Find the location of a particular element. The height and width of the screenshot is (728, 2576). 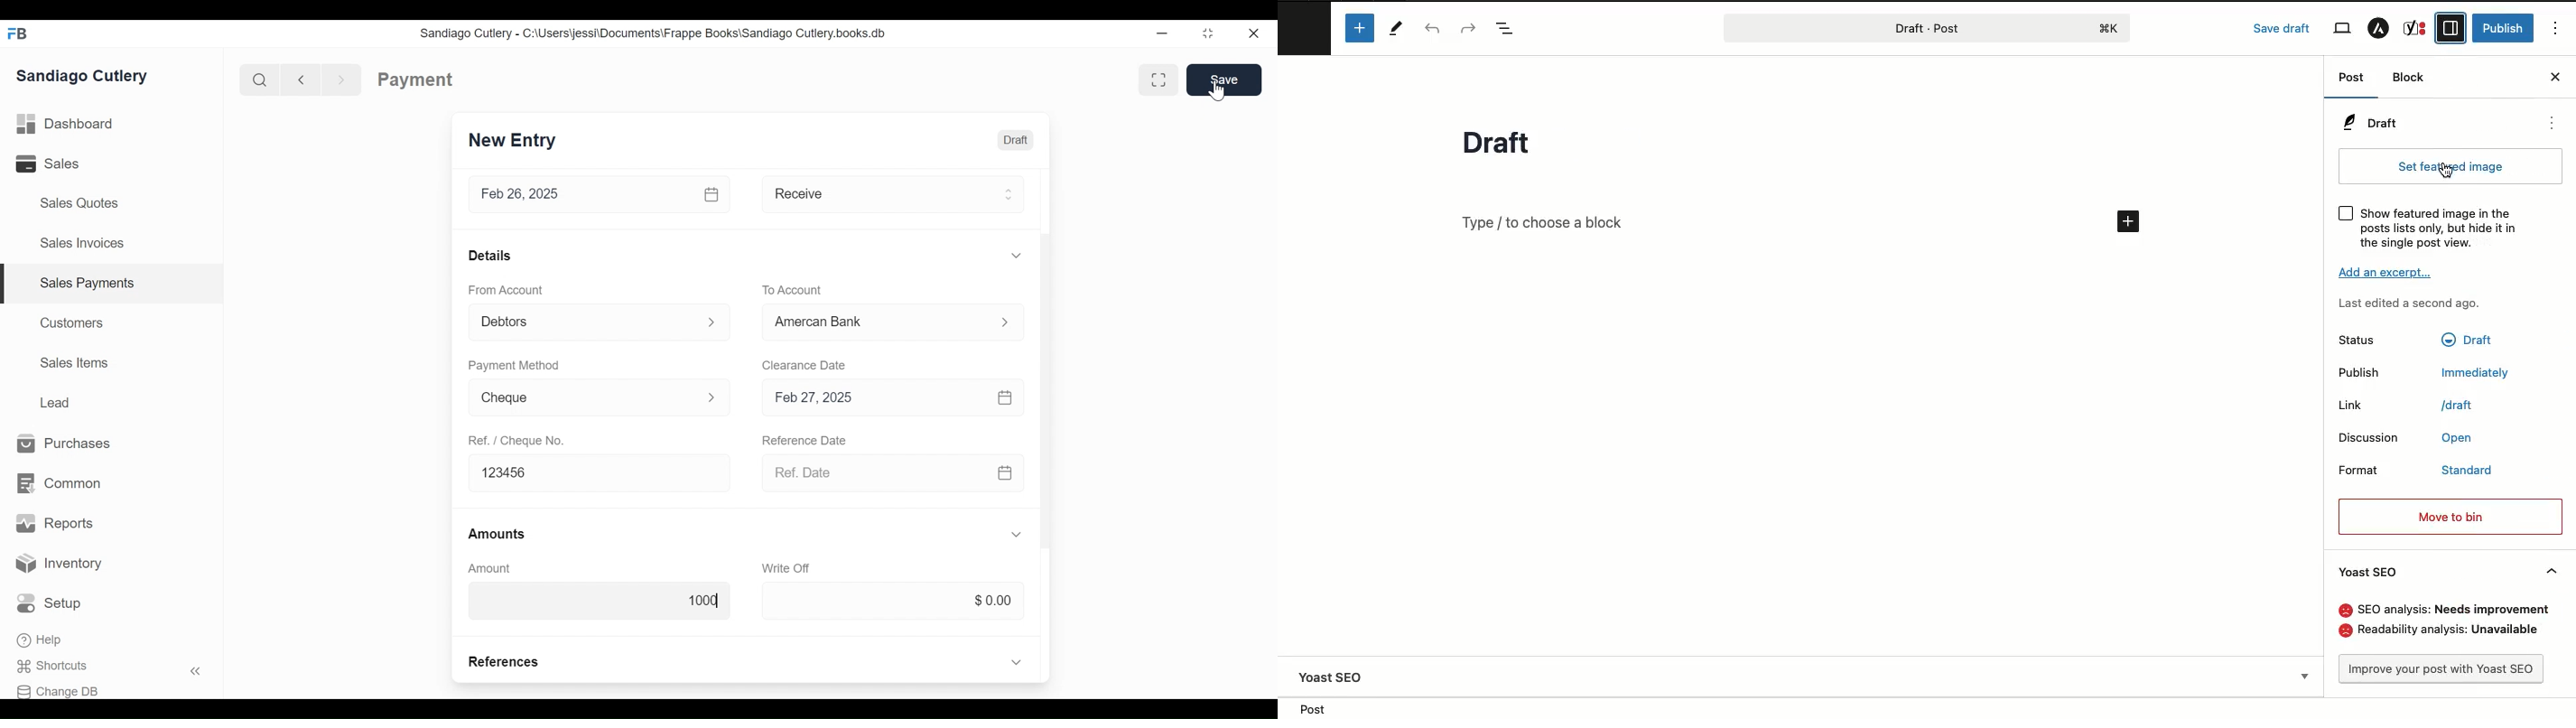

Common is located at coordinates (58, 484).